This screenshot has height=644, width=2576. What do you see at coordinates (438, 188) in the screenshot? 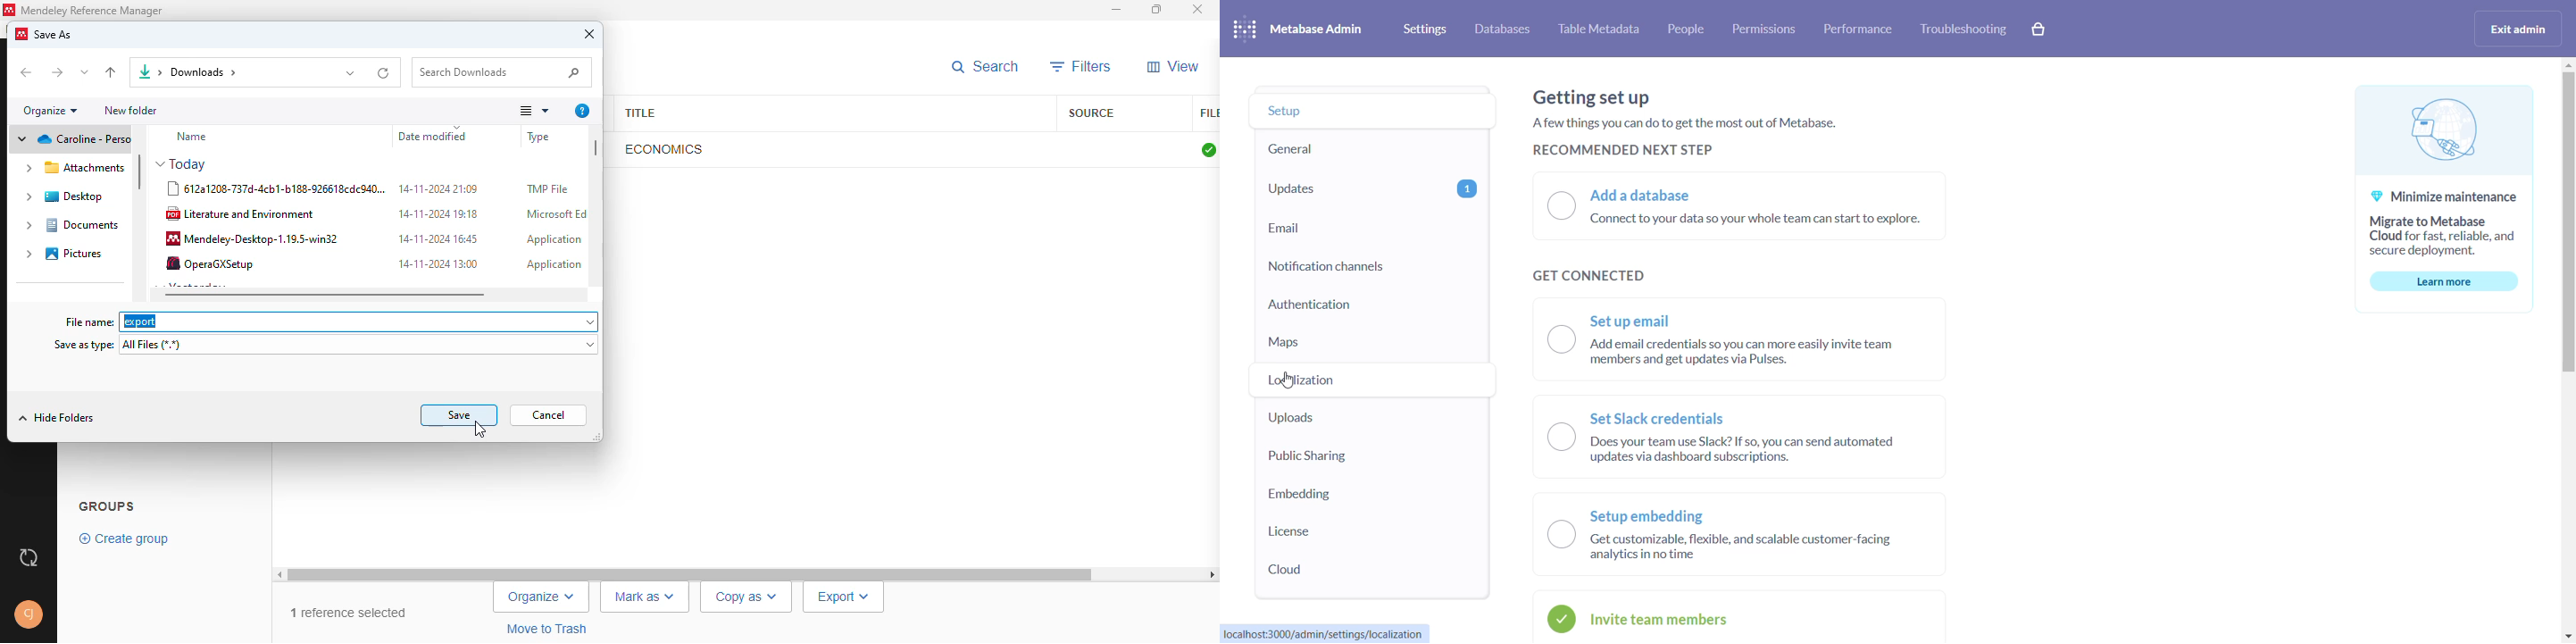
I see `14-11-2024 21:09` at bounding box center [438, 188].